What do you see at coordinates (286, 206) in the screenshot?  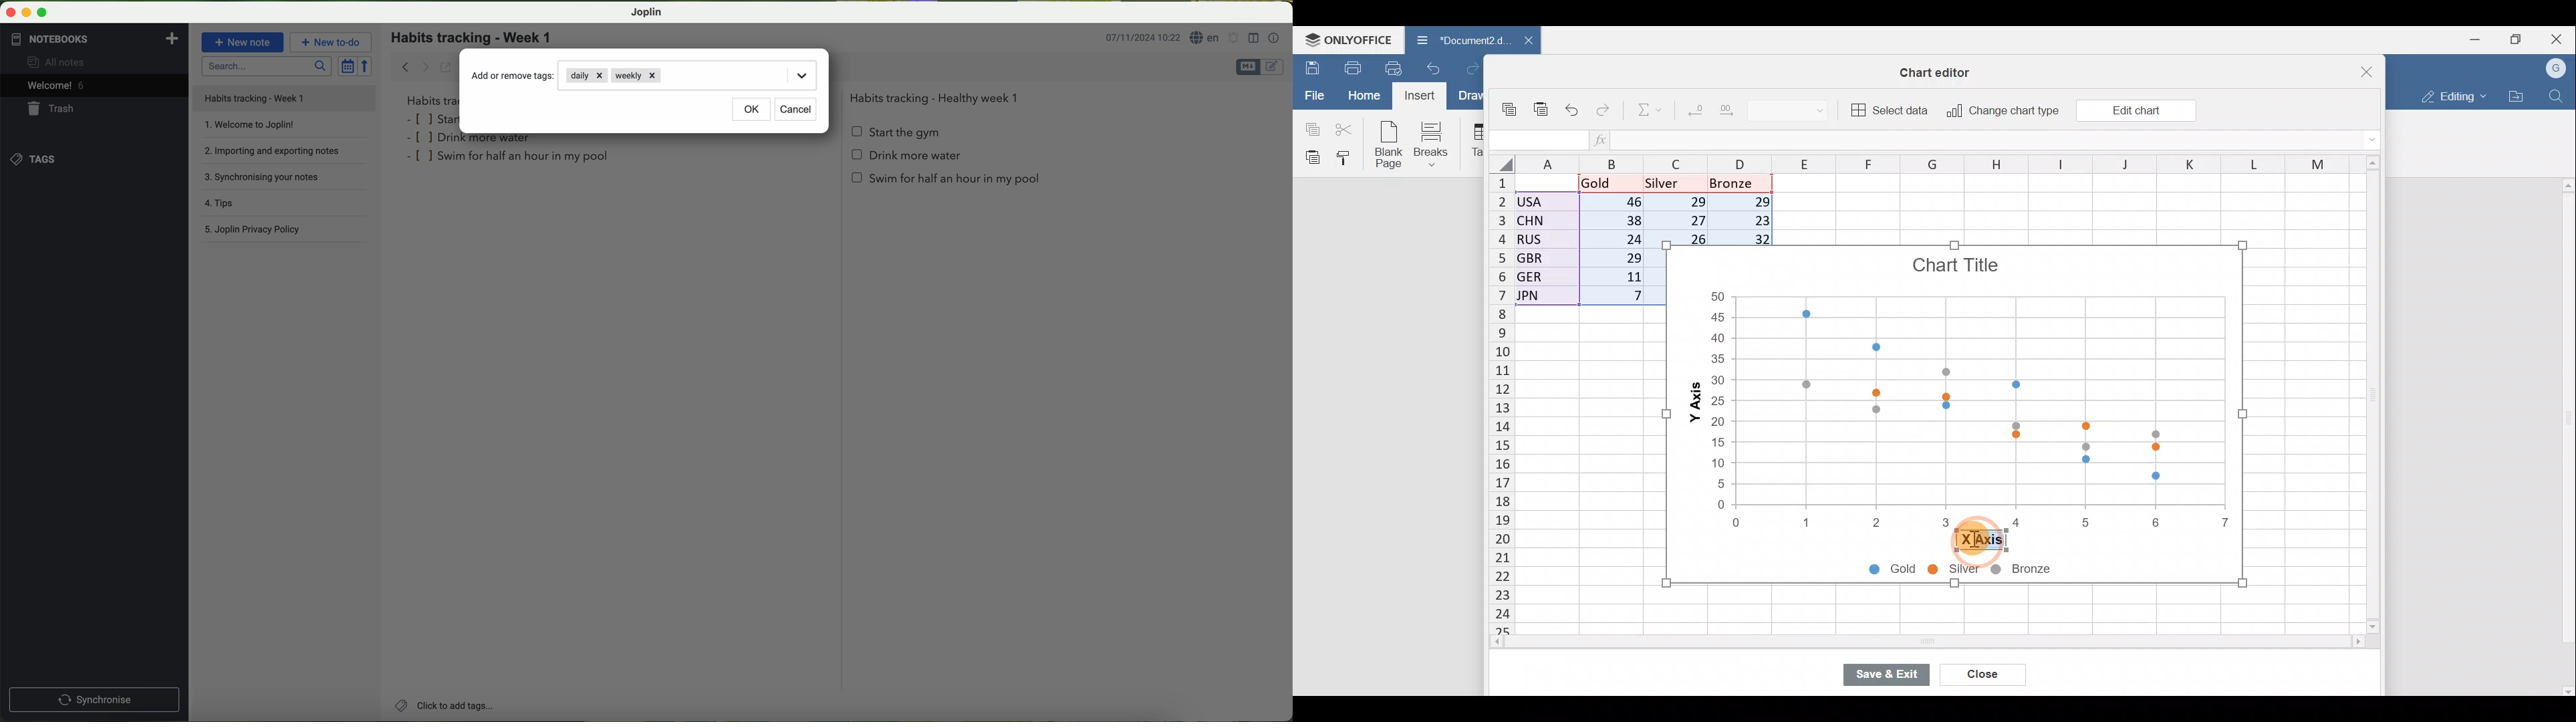 I see `tips` at bounding box center [286, 206].